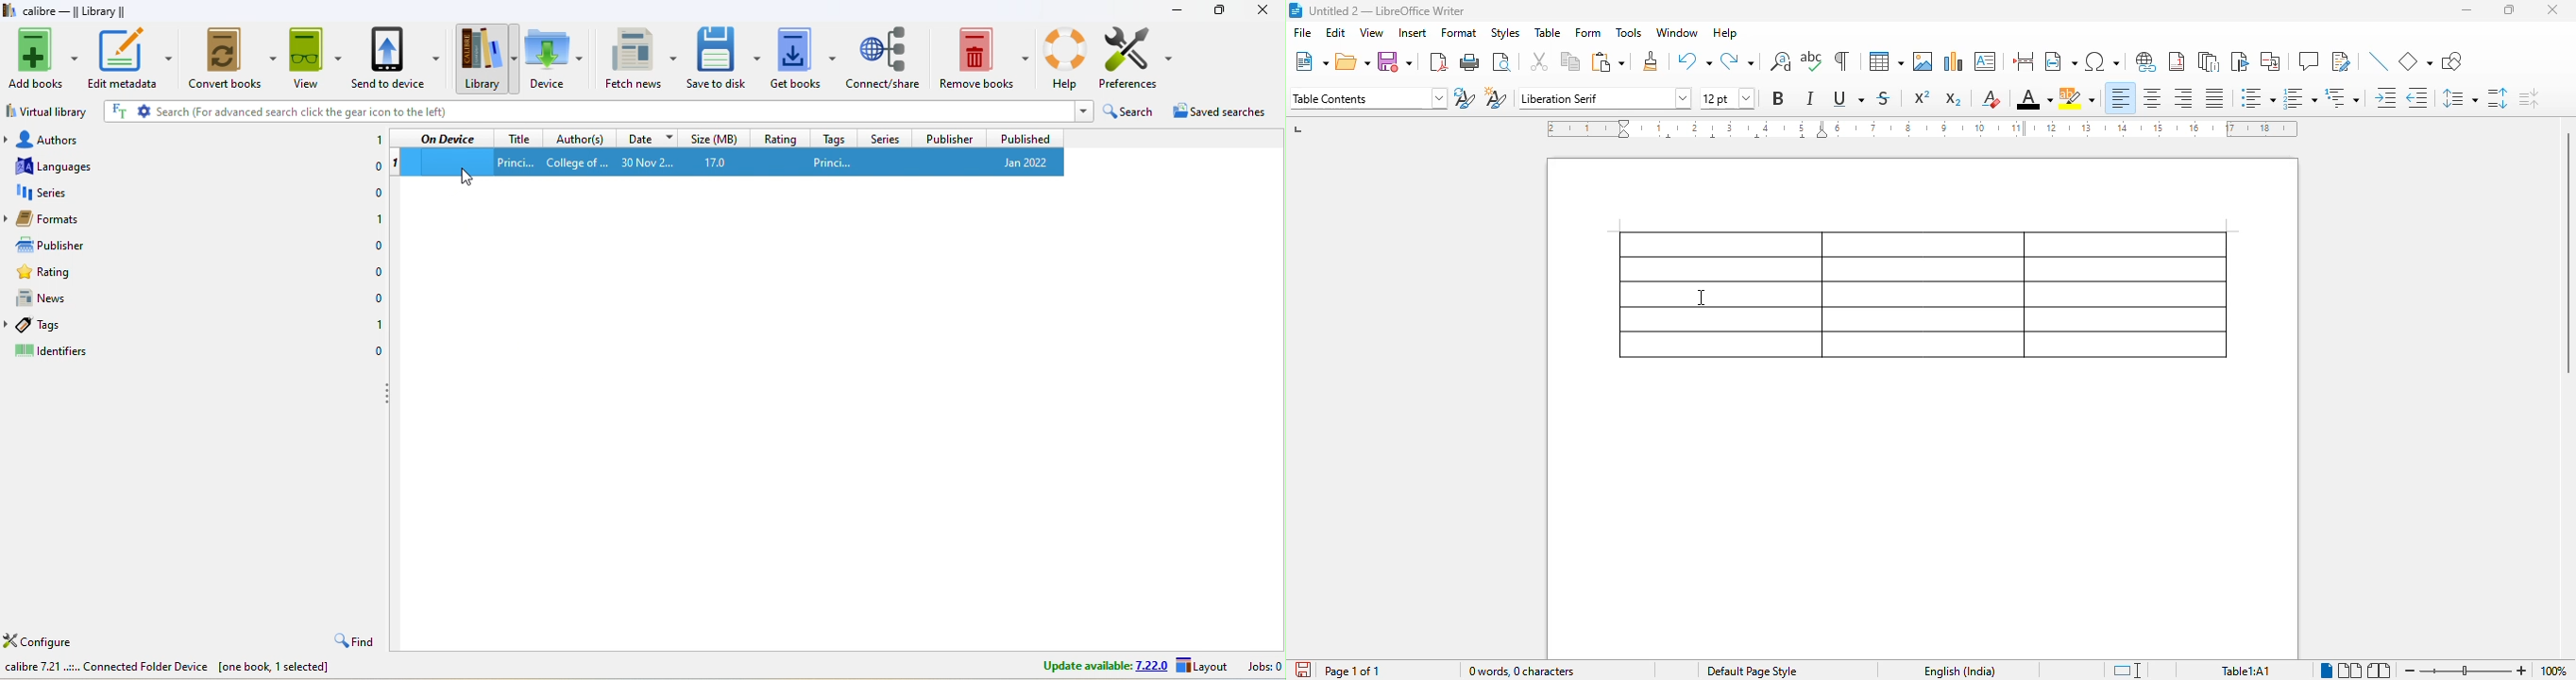 This screenshot has height=700, width=2576. What do you see at coordinates (1438, 62) in the screenshot?
I see `export directly as PDF` at bounding box center [1438, 62].